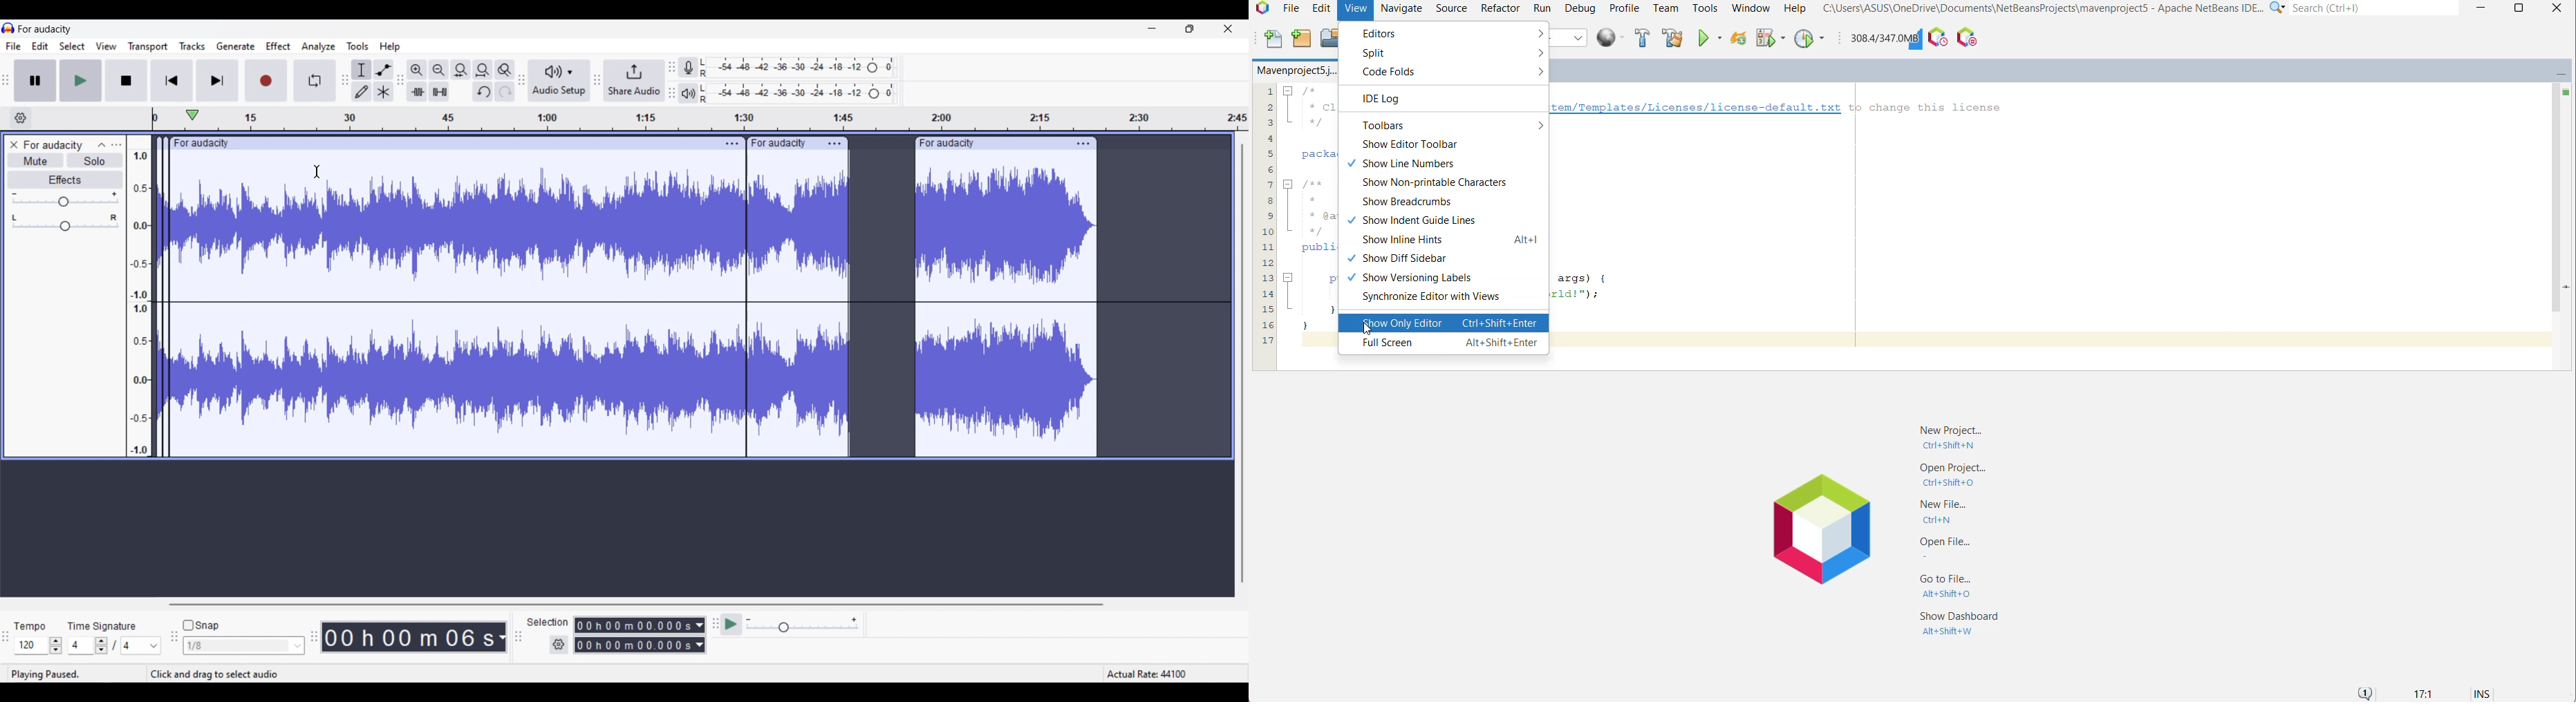 The height and width of the screenshot is (728, 2576). Describe the element at coordinates (1320, 8) in the screenshot. I see `Edit` at that location.